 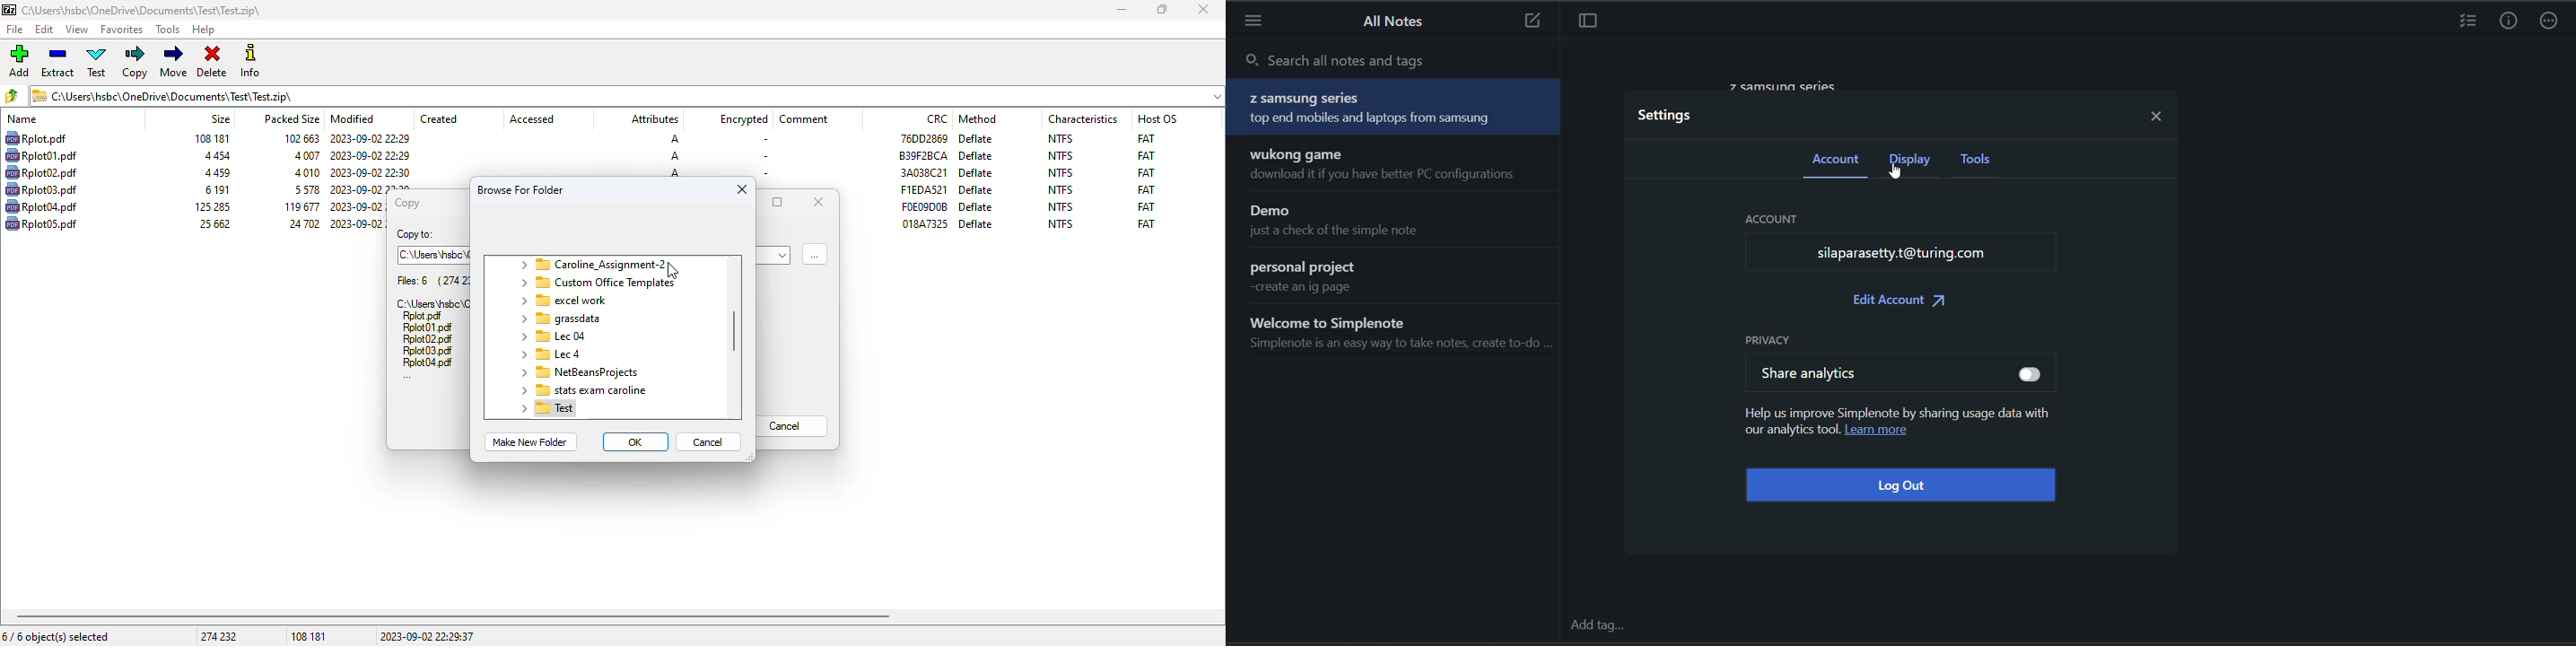 What do you see at coordinates (22, 119) in the screenshot?
I see `name` at bounding box center [22, 119].